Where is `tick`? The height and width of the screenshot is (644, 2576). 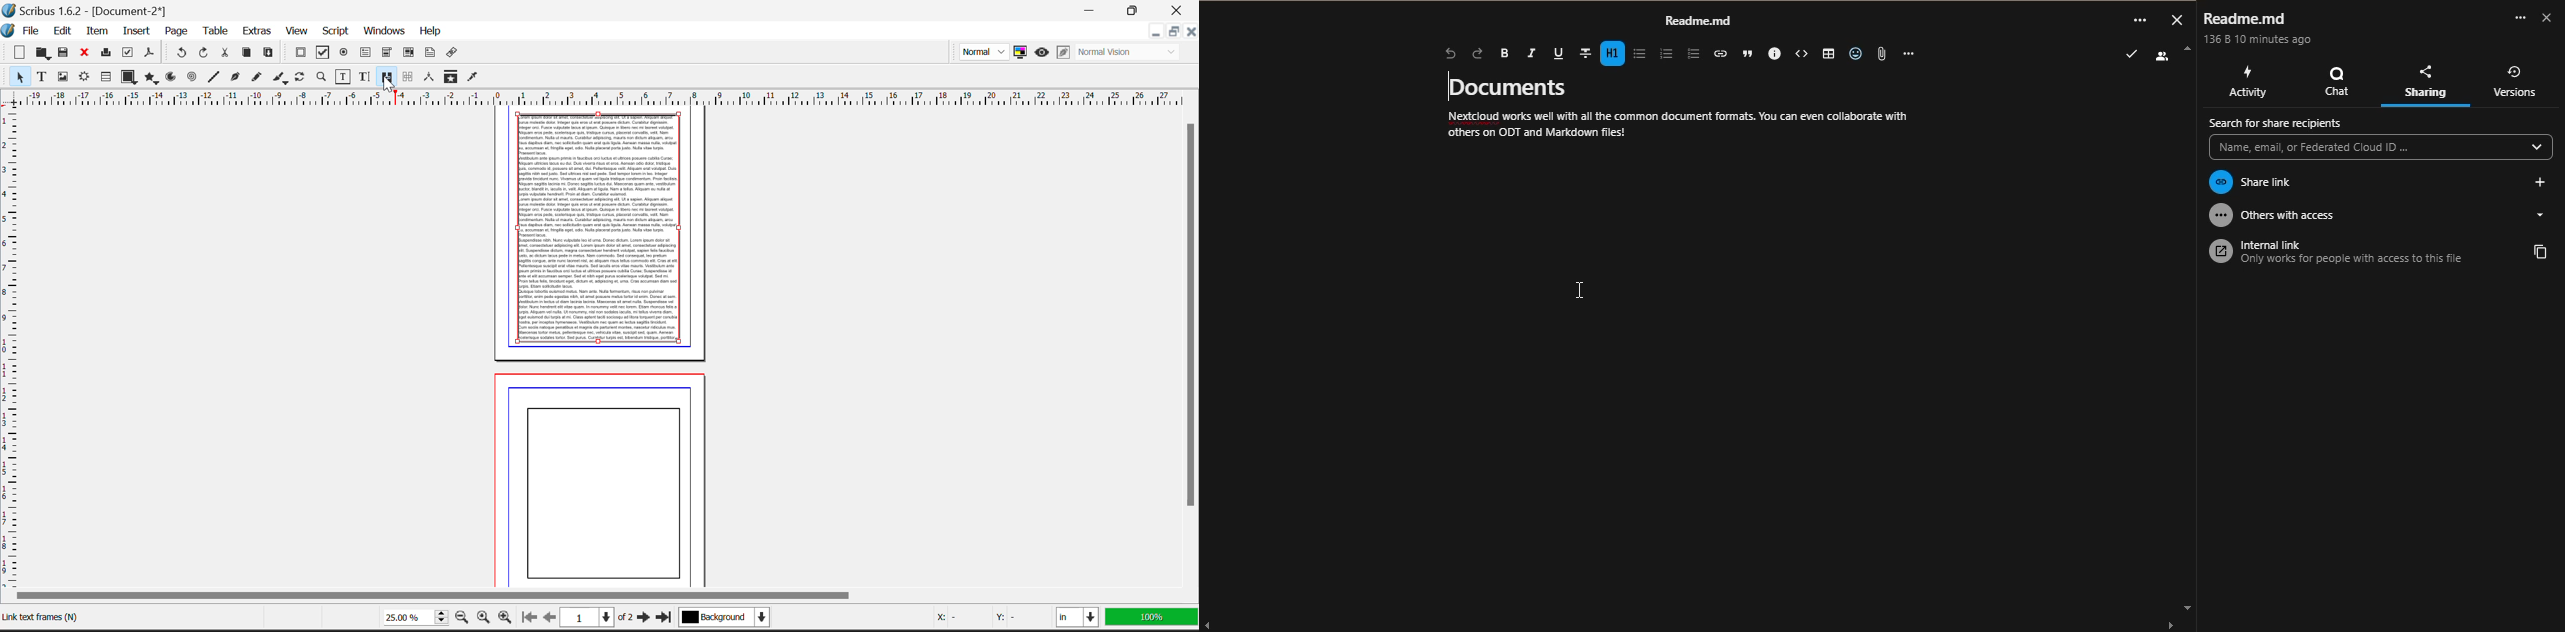
tick is located at coordinates (2132, 53).